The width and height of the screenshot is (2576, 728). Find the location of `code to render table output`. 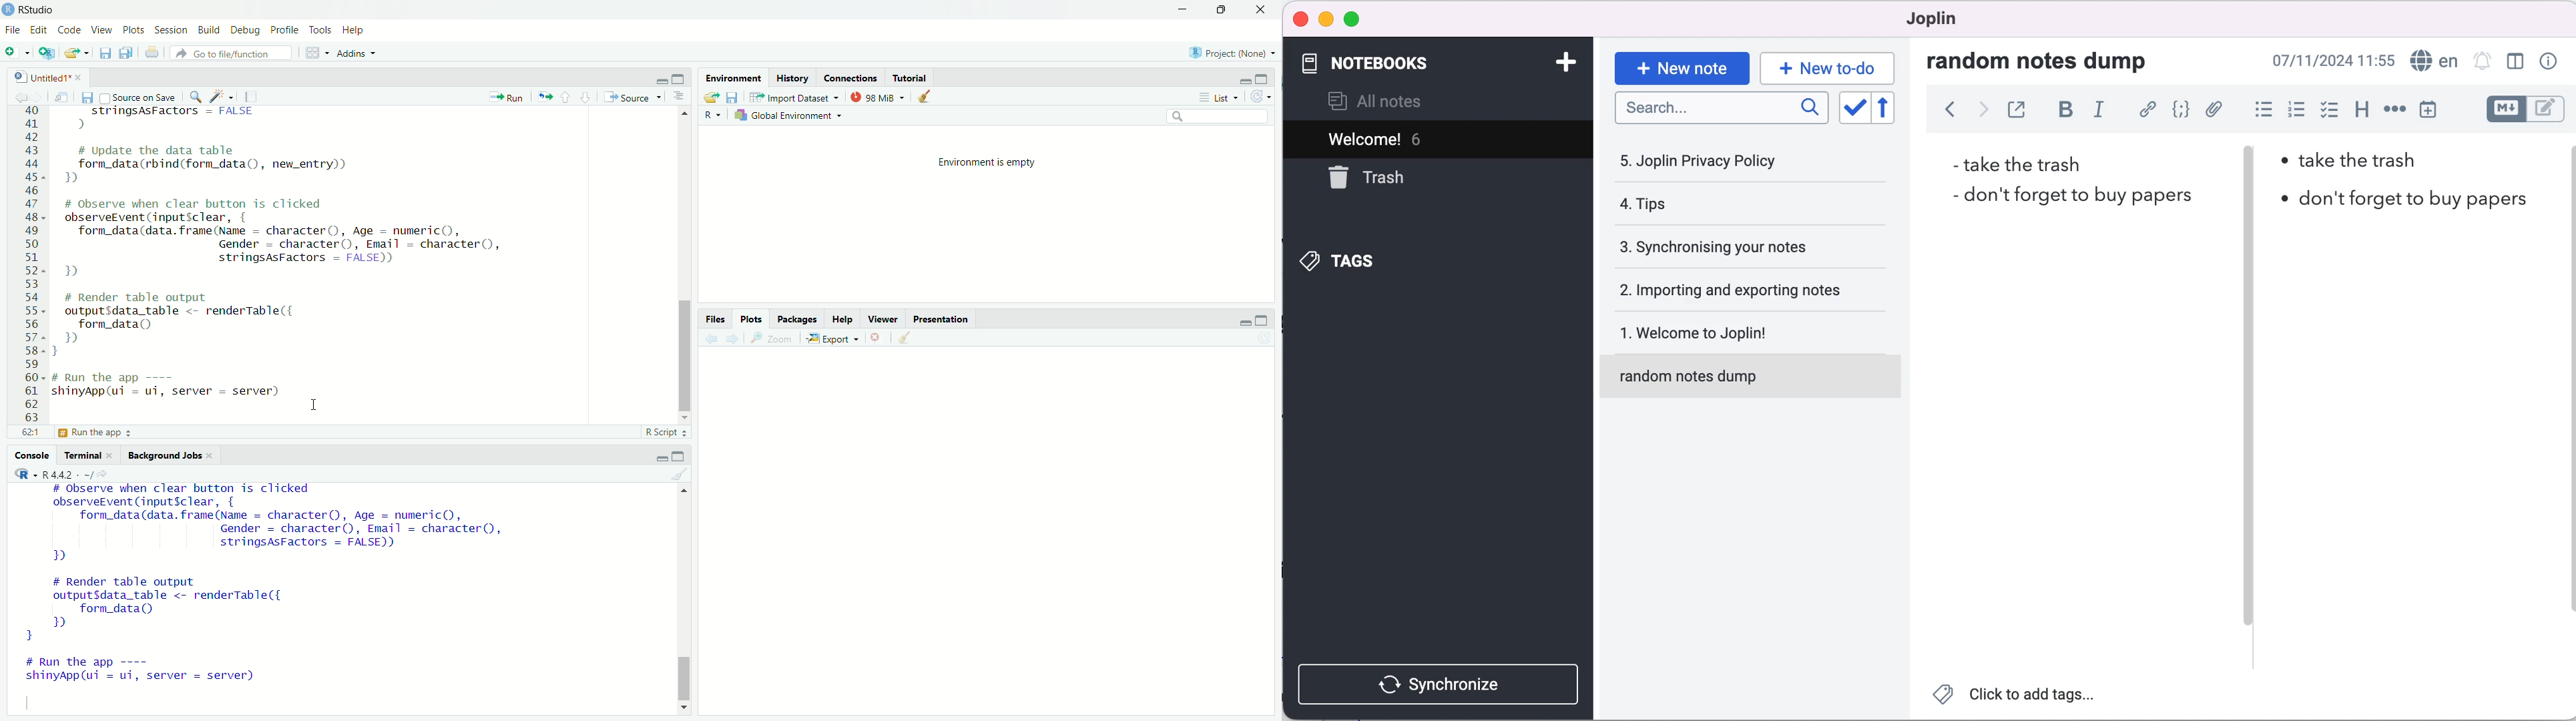

code to render table output is located at coordinates (184, 608).